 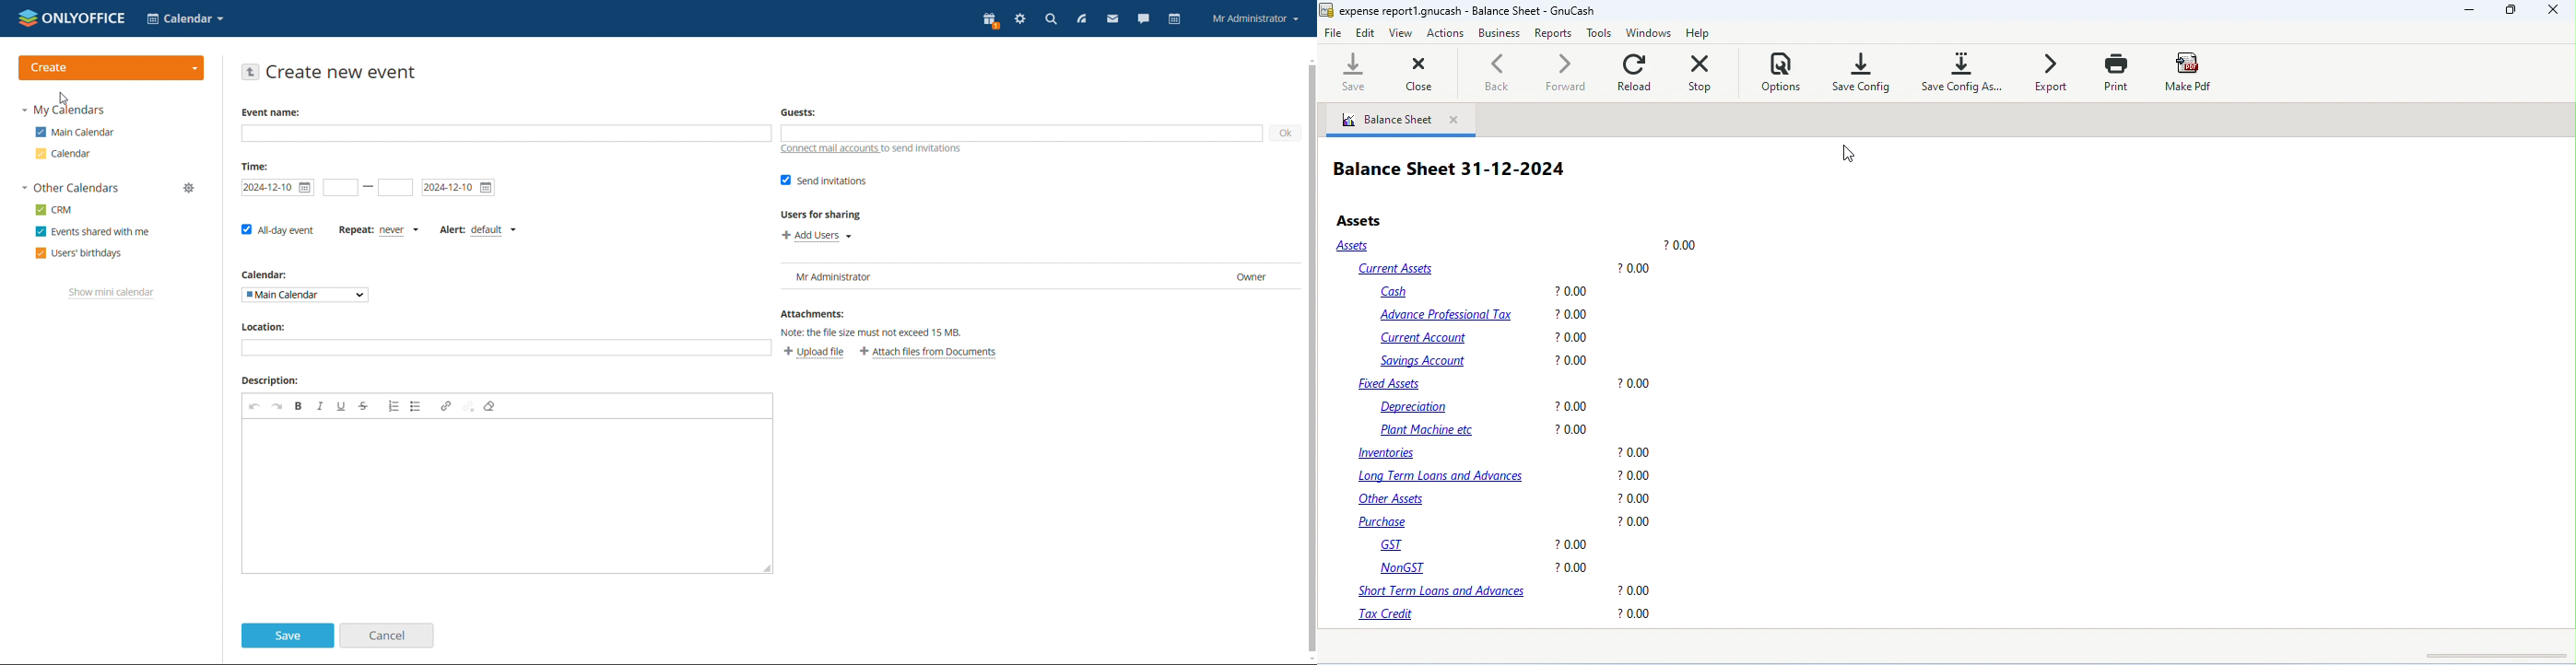 What do you see at coordinates (871, 149) in the screenshot?
I see `connect mail accounts` at bounding box center [871, 149].